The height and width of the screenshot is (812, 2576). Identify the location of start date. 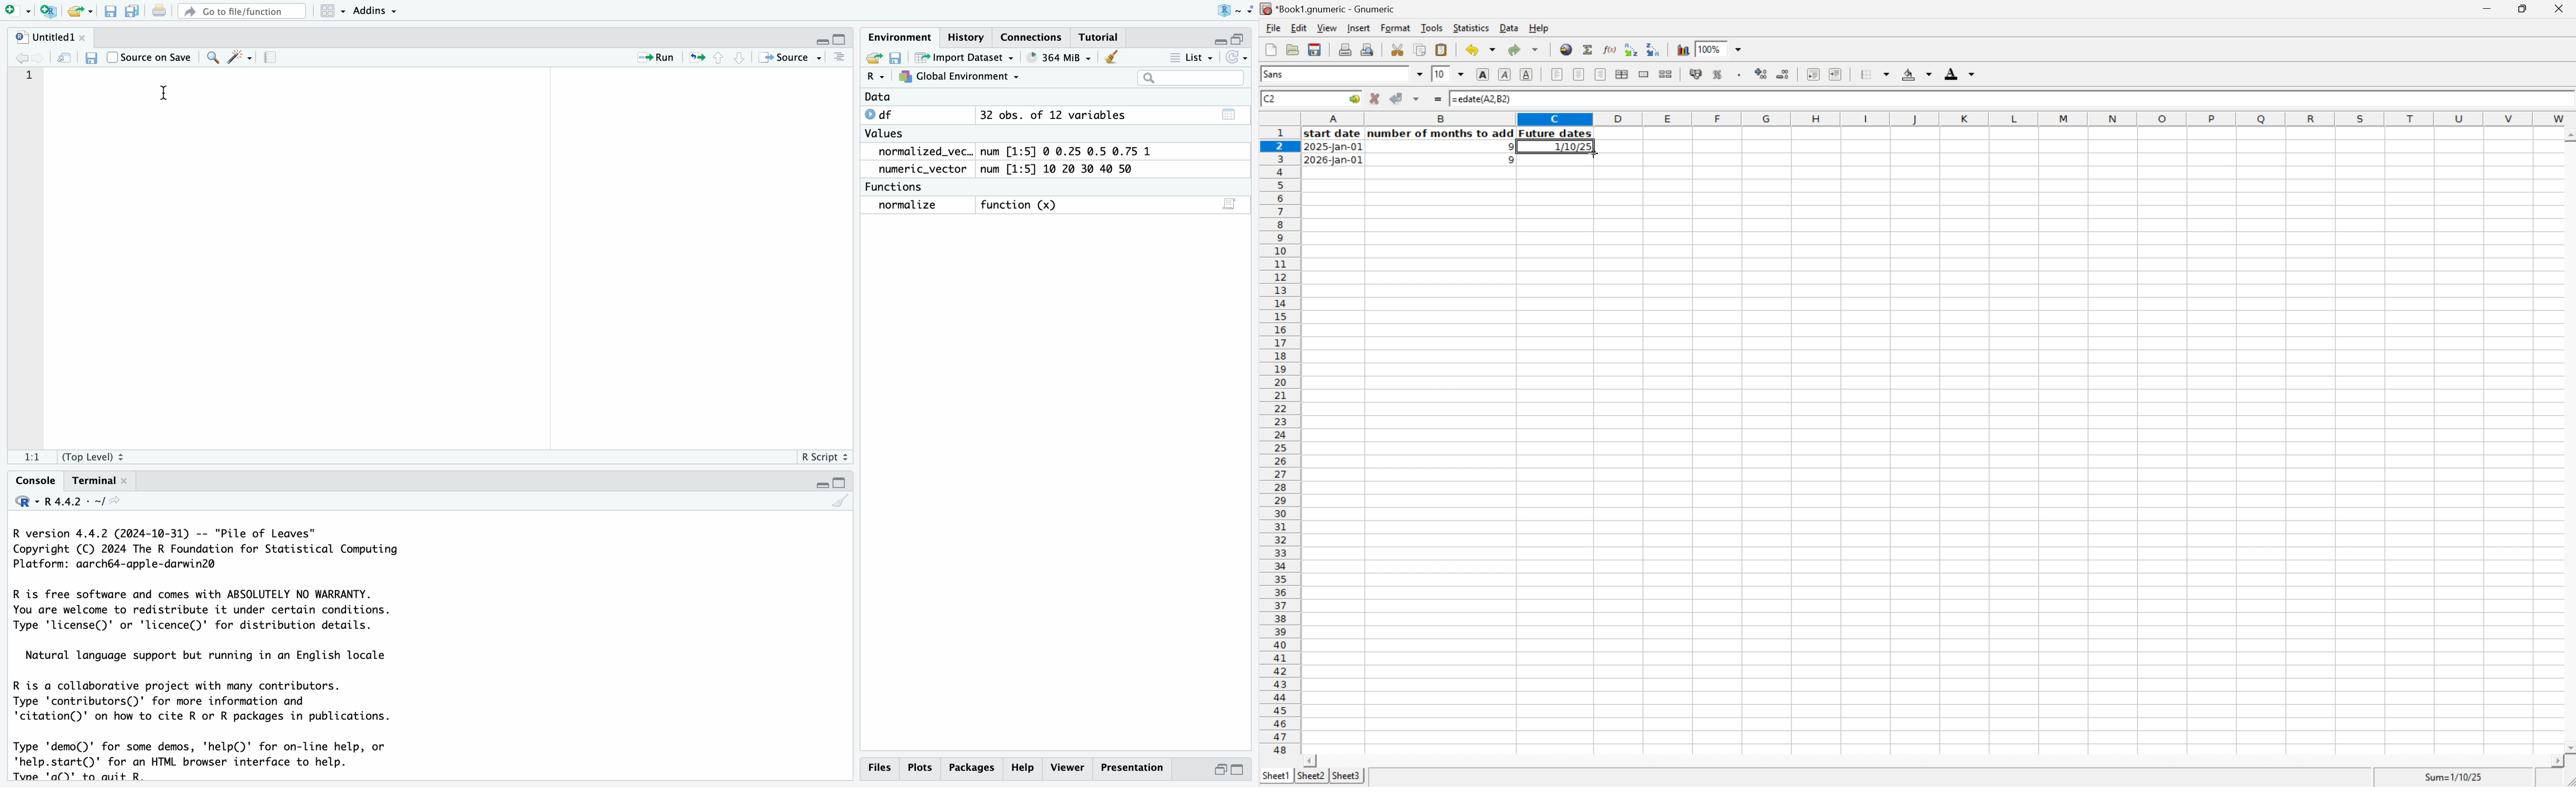
(1334, 134).